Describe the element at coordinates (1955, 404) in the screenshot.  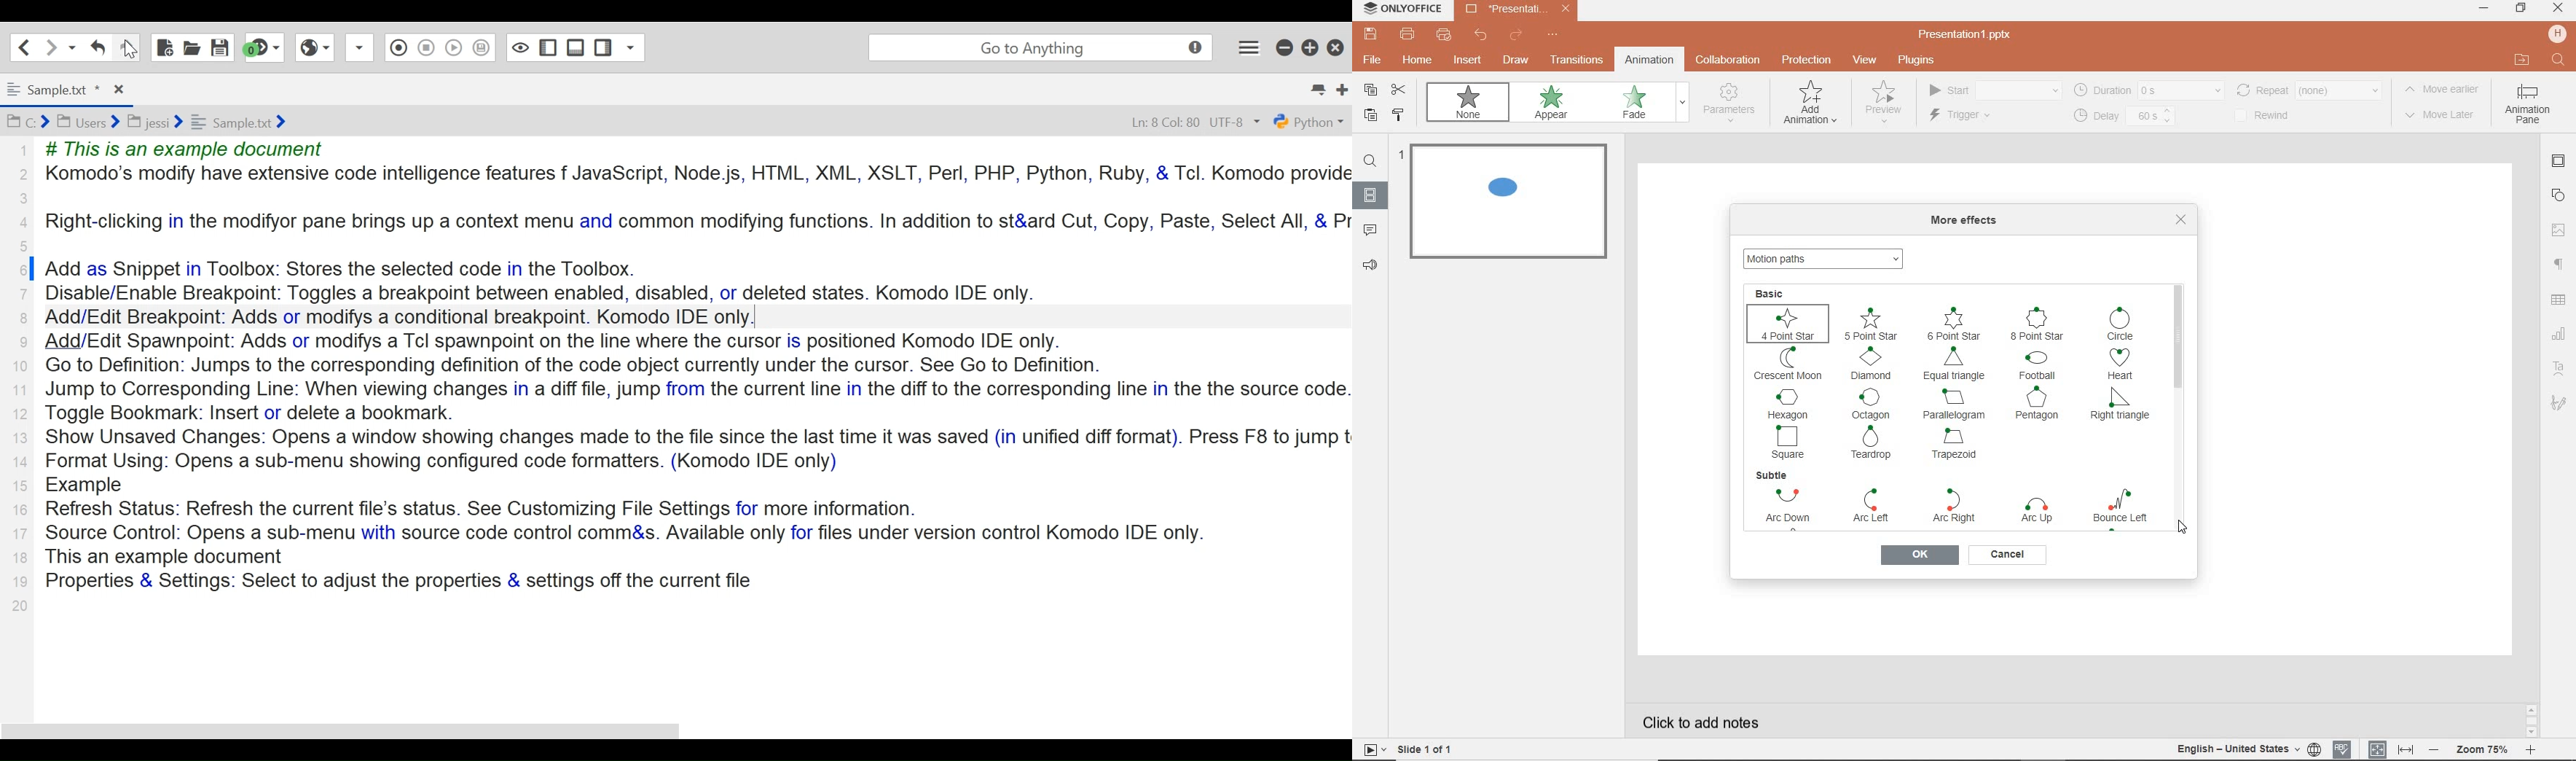
I see `PARALEGRAM` at that location.